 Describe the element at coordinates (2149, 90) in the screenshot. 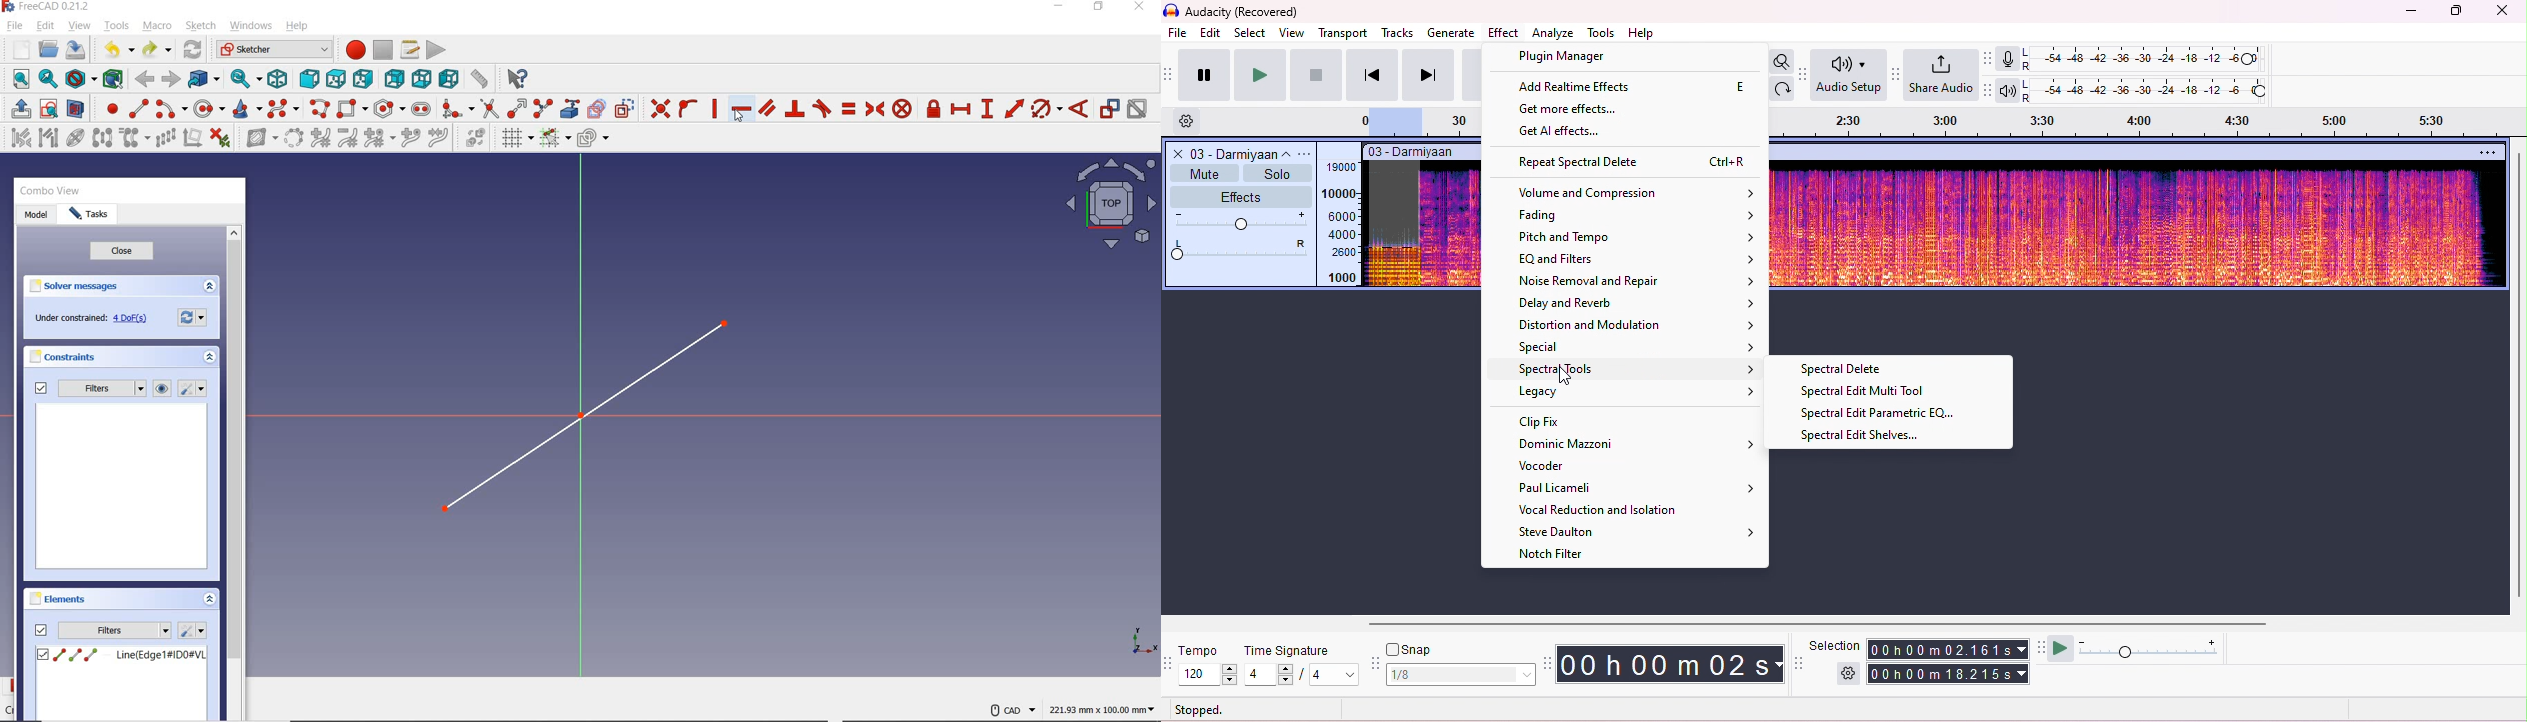

I see `playback level` at that location.